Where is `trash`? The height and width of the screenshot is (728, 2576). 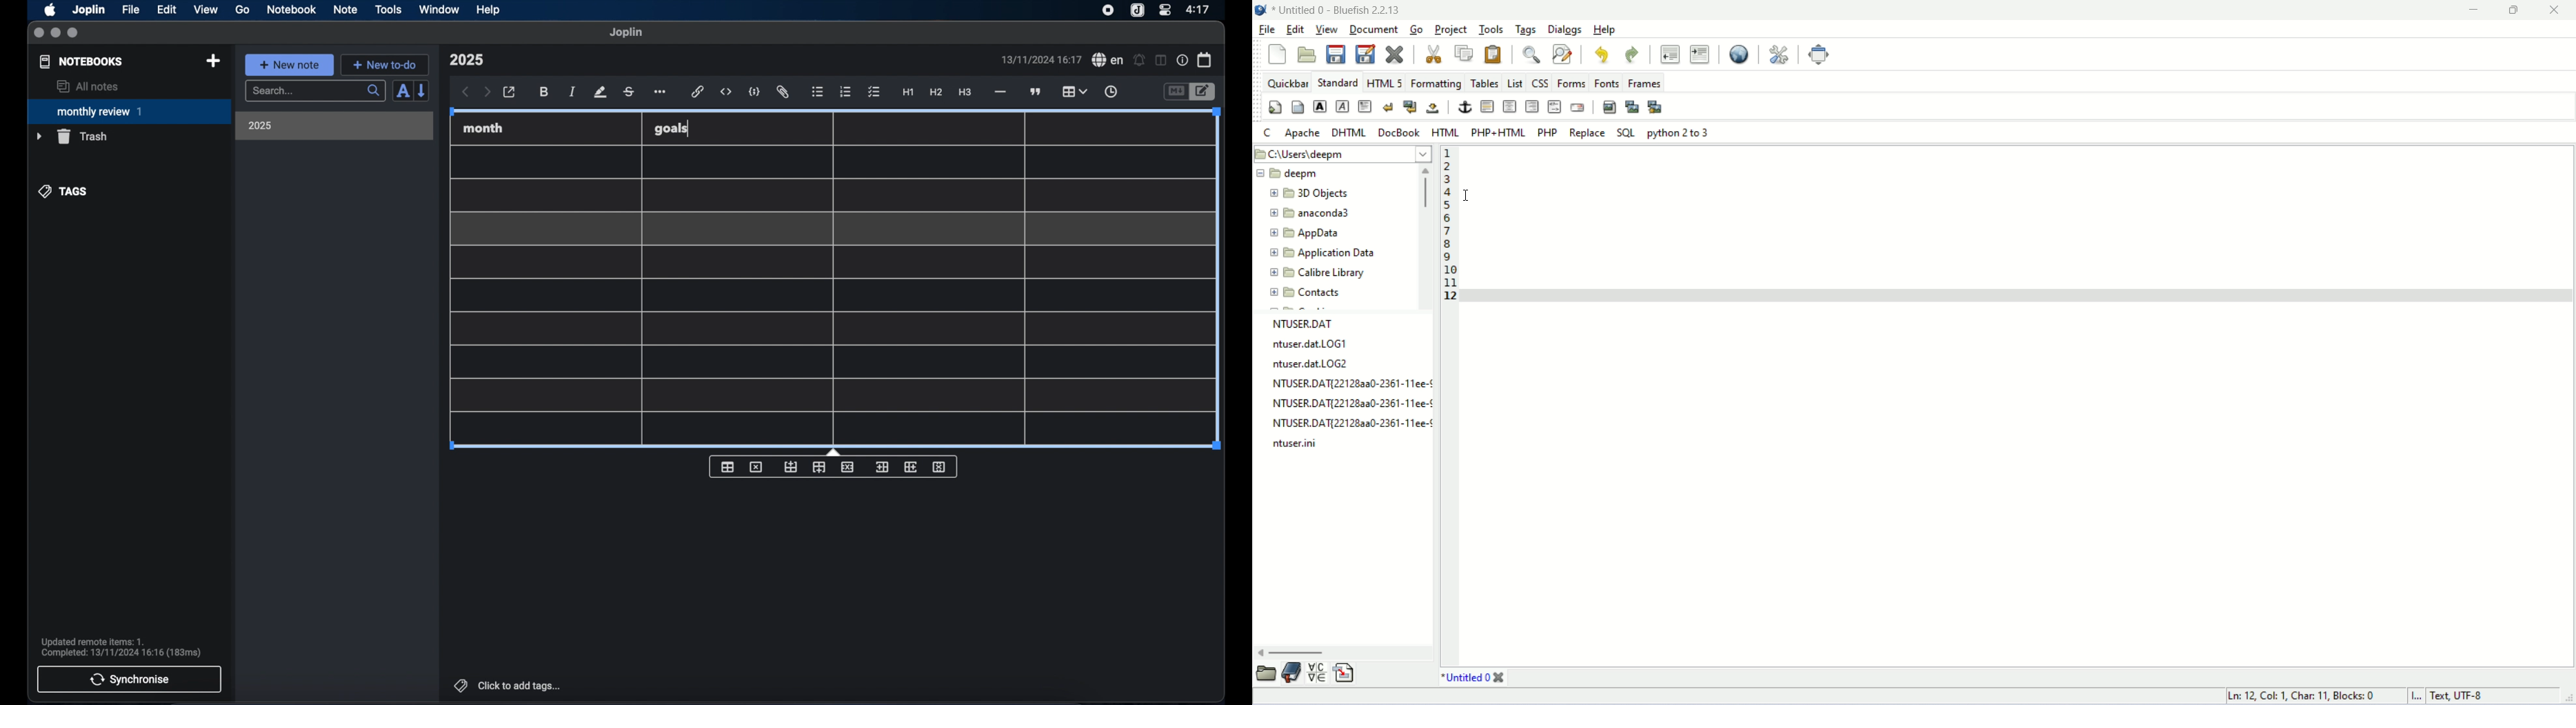
trash is located at coordinates (72, 136).